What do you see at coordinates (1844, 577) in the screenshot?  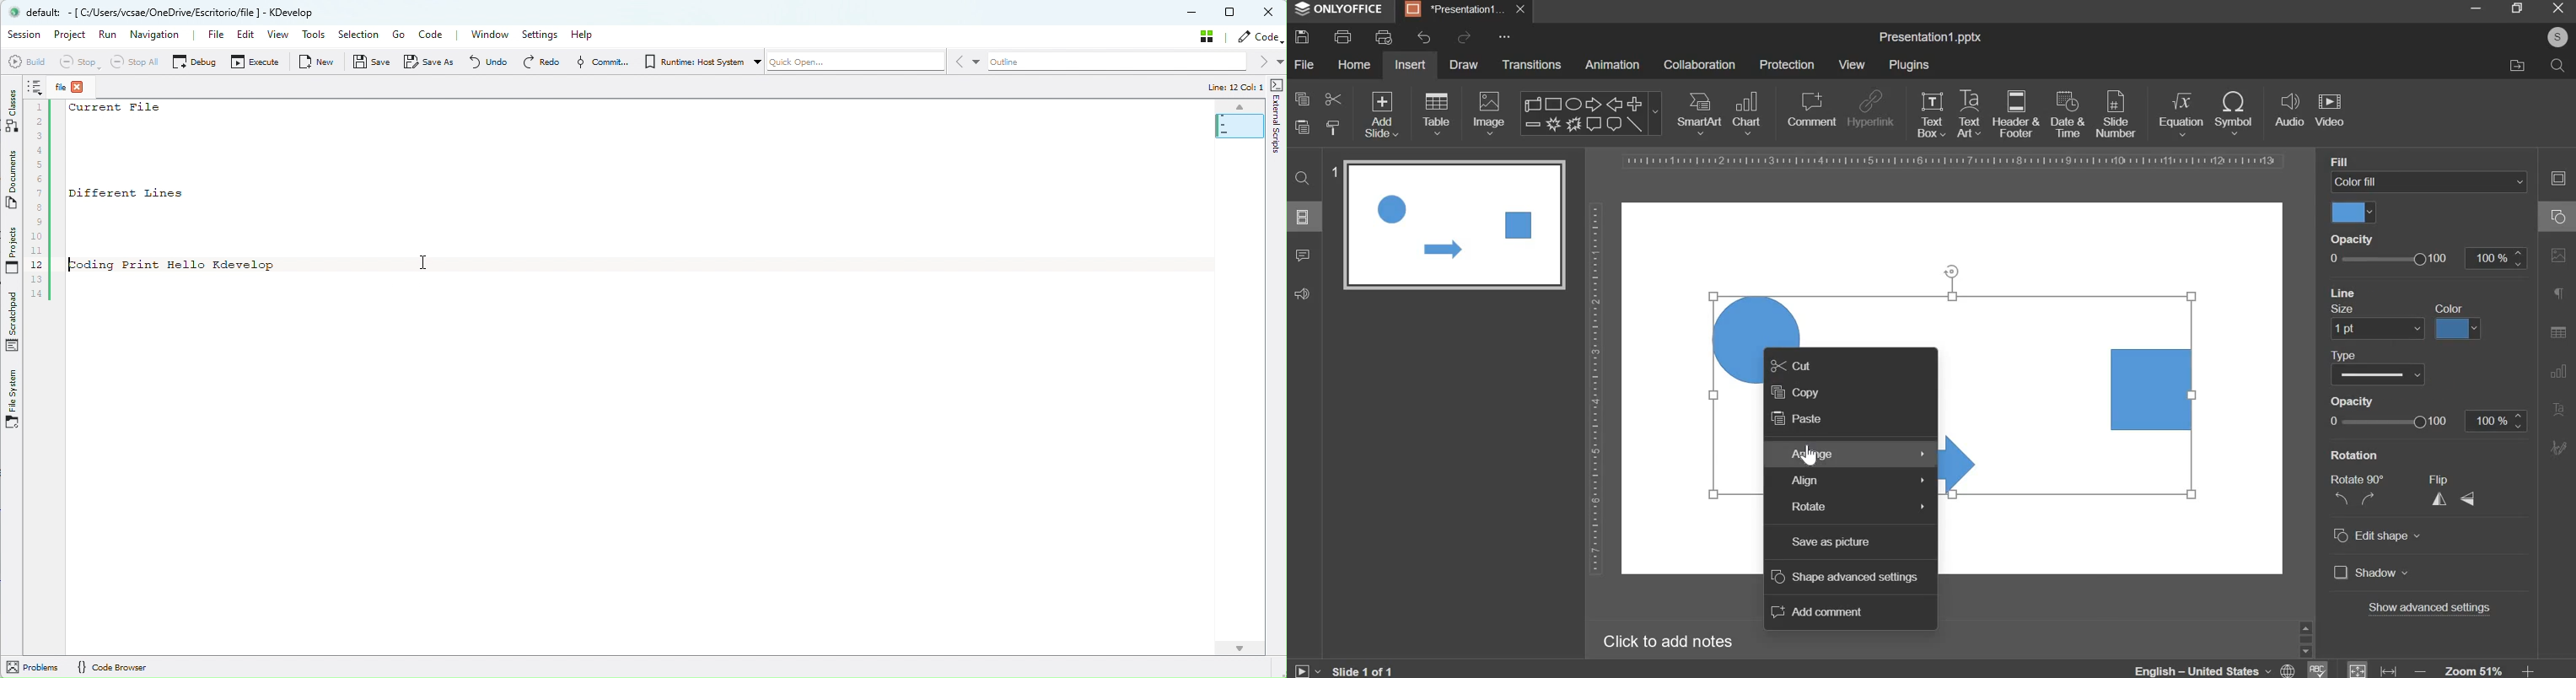 I see `shape advanced settings` at bounding box center [1844, 577].